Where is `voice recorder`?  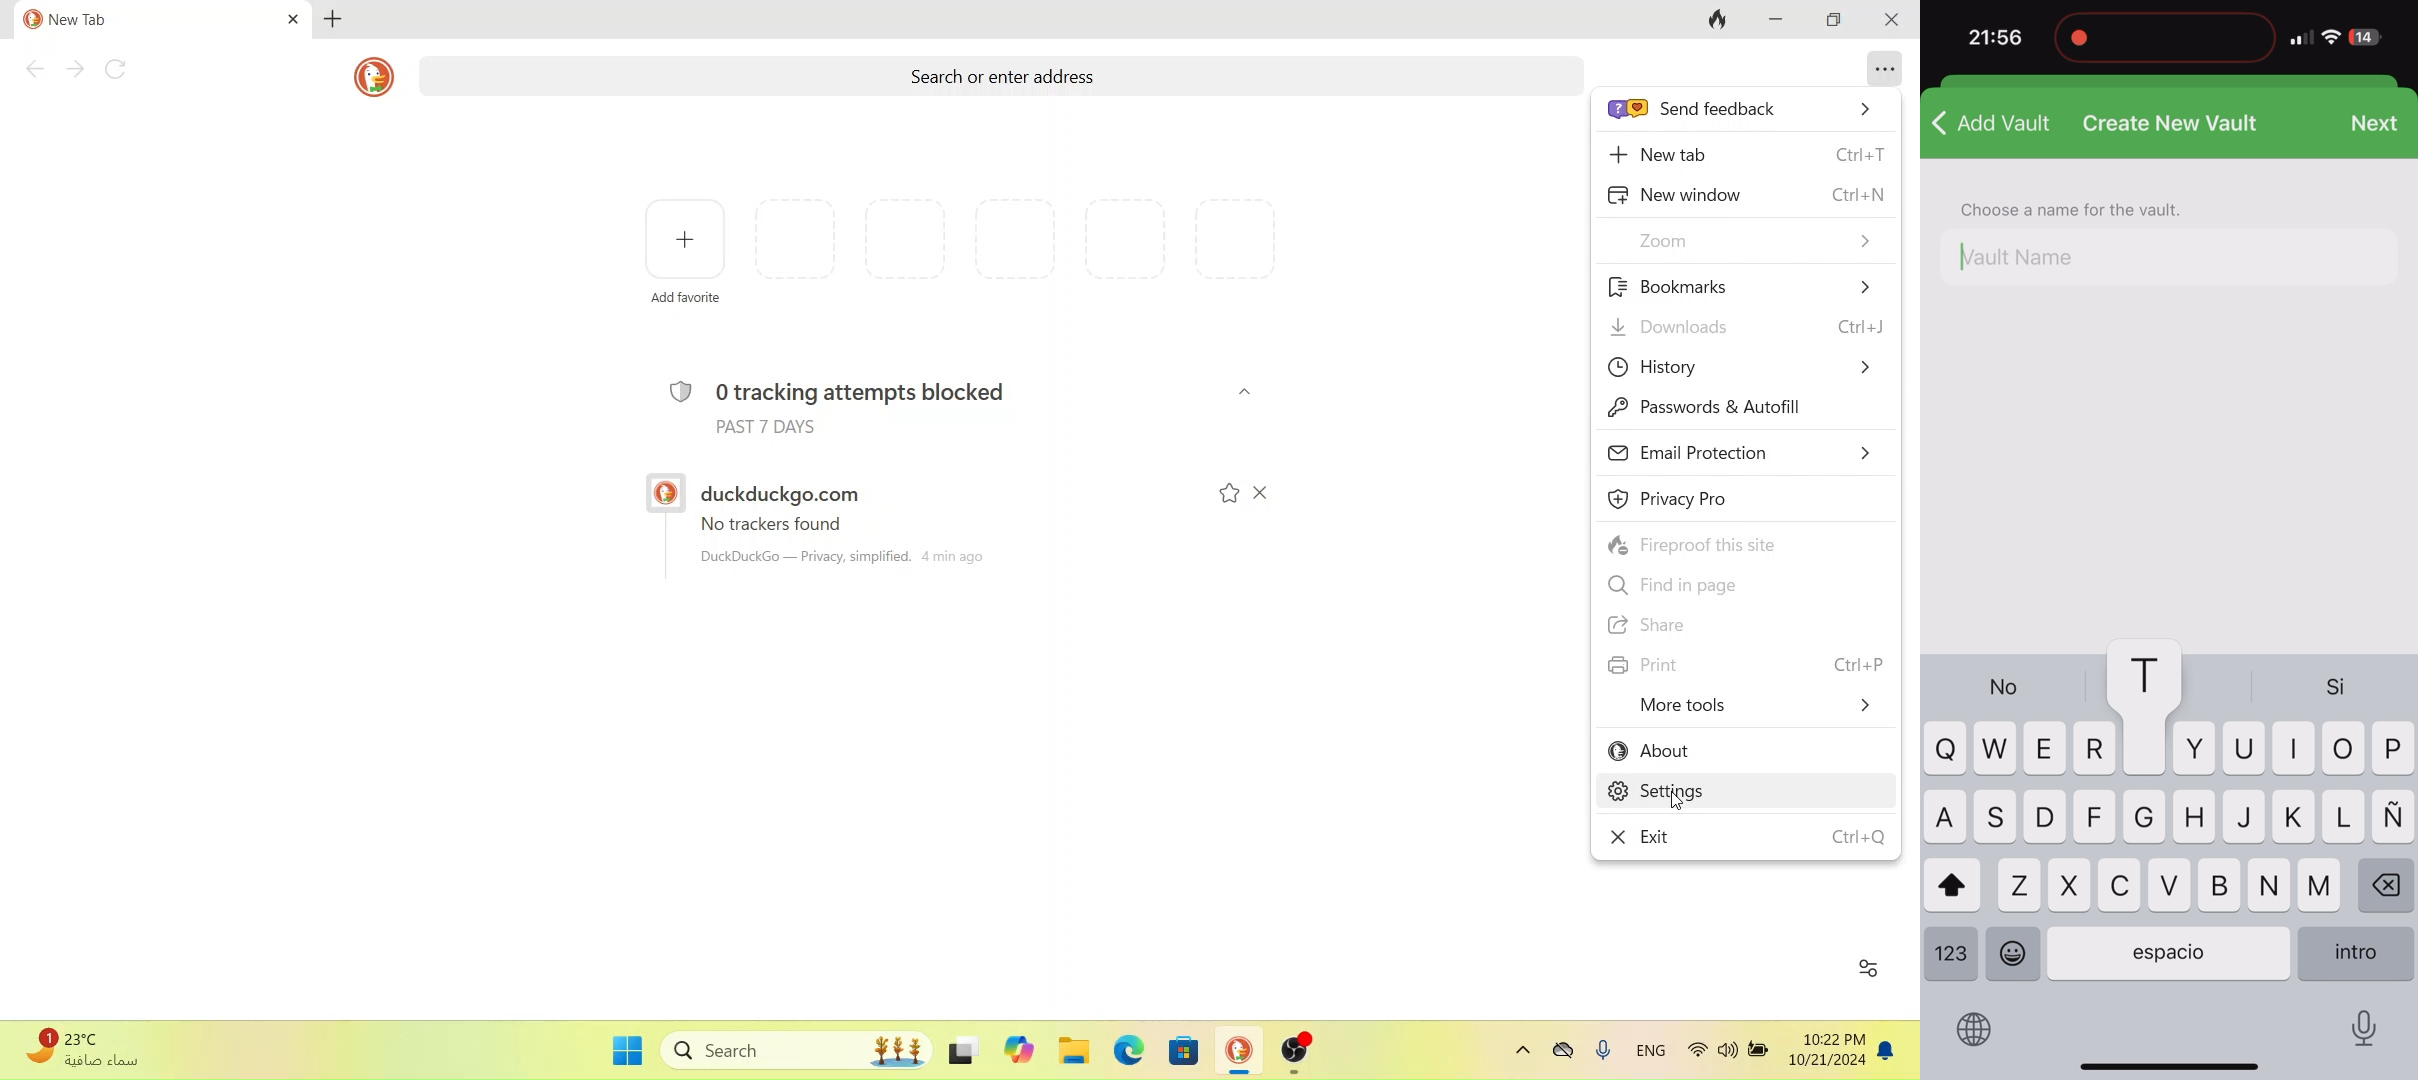
voice recorder is located at coordinates (1607, 1057).